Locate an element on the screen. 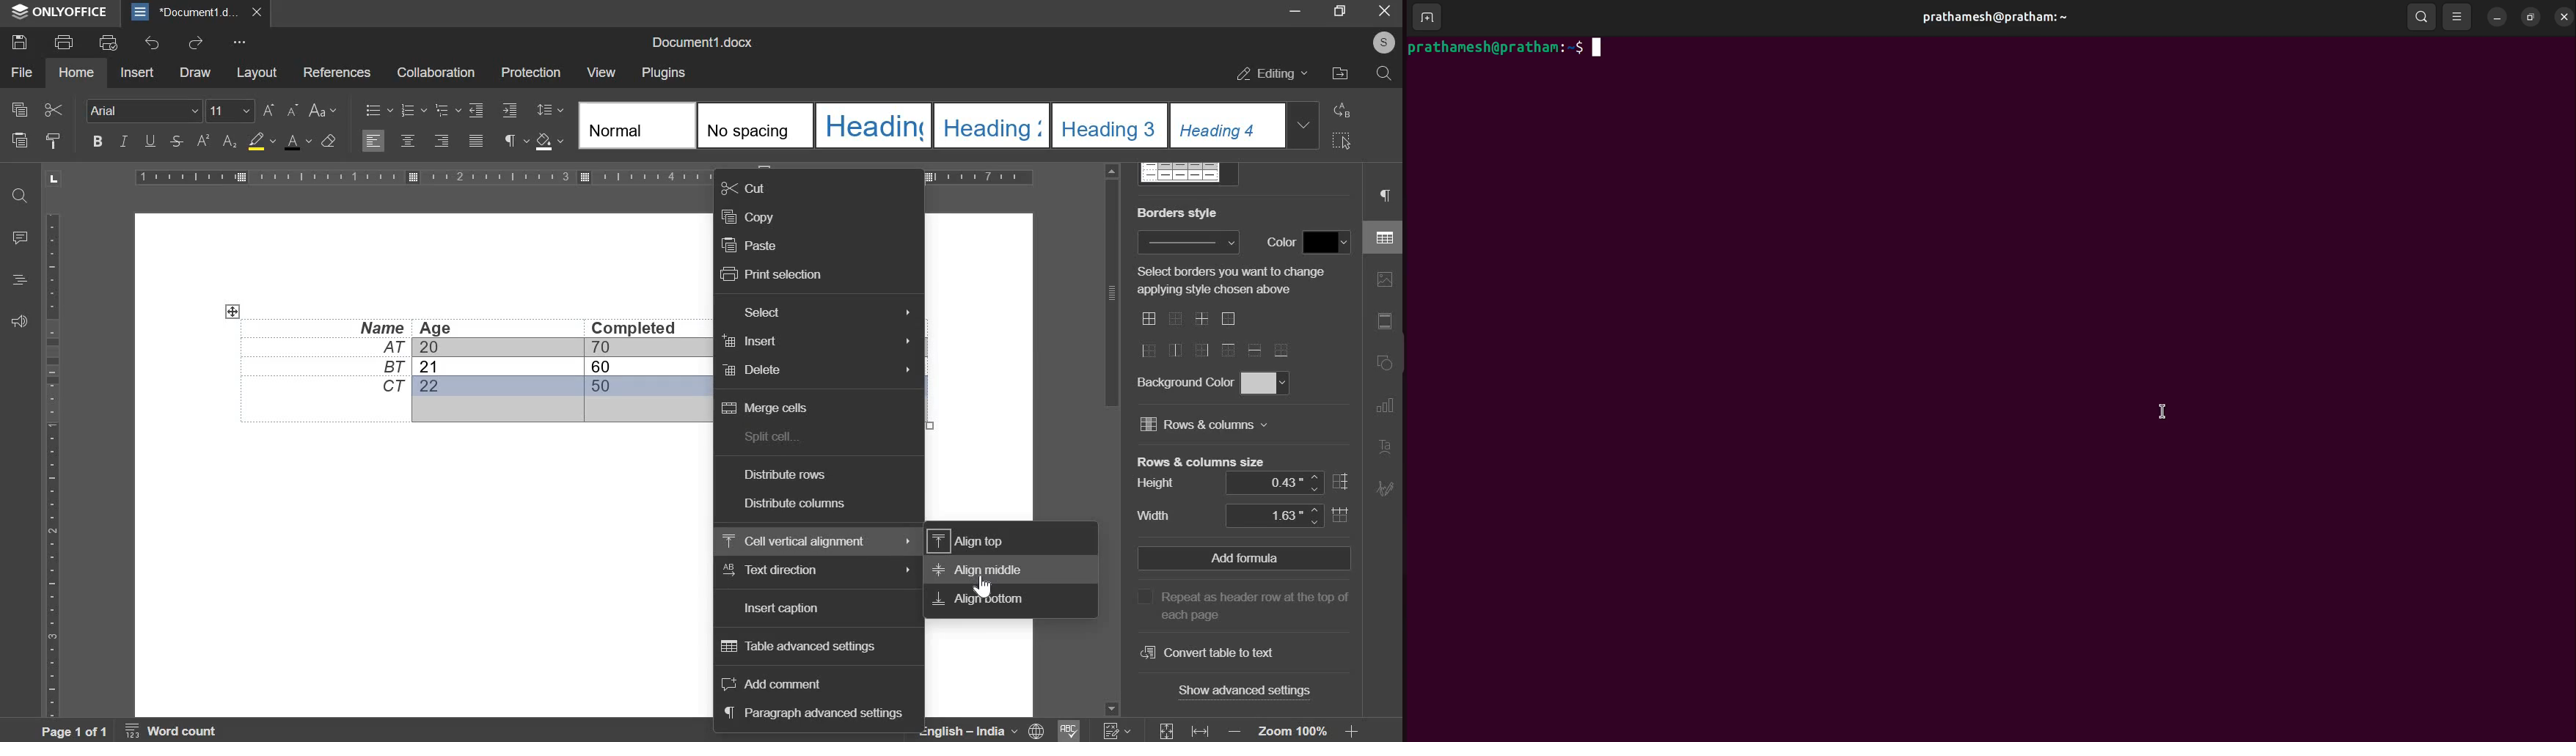 The width and height of the screenshot is (2576, 756). left align is located at coordinates (373, 142).